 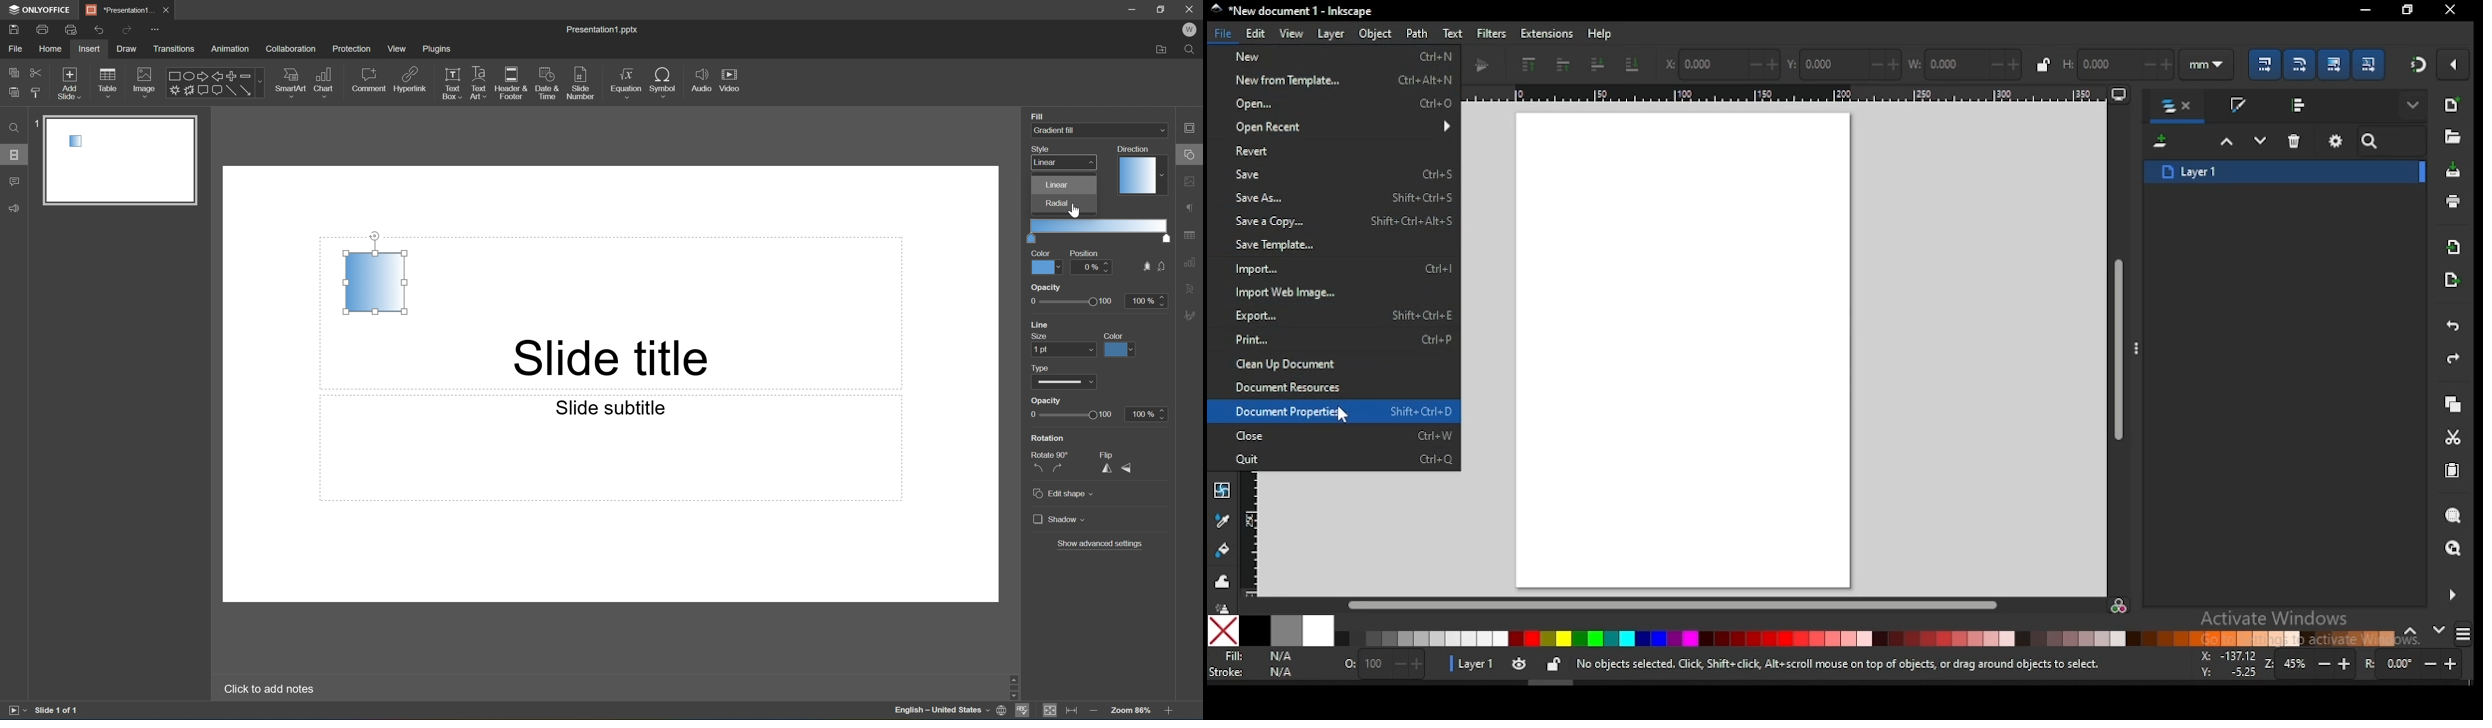 I want to click on Slides, so click(x=14, y=154).